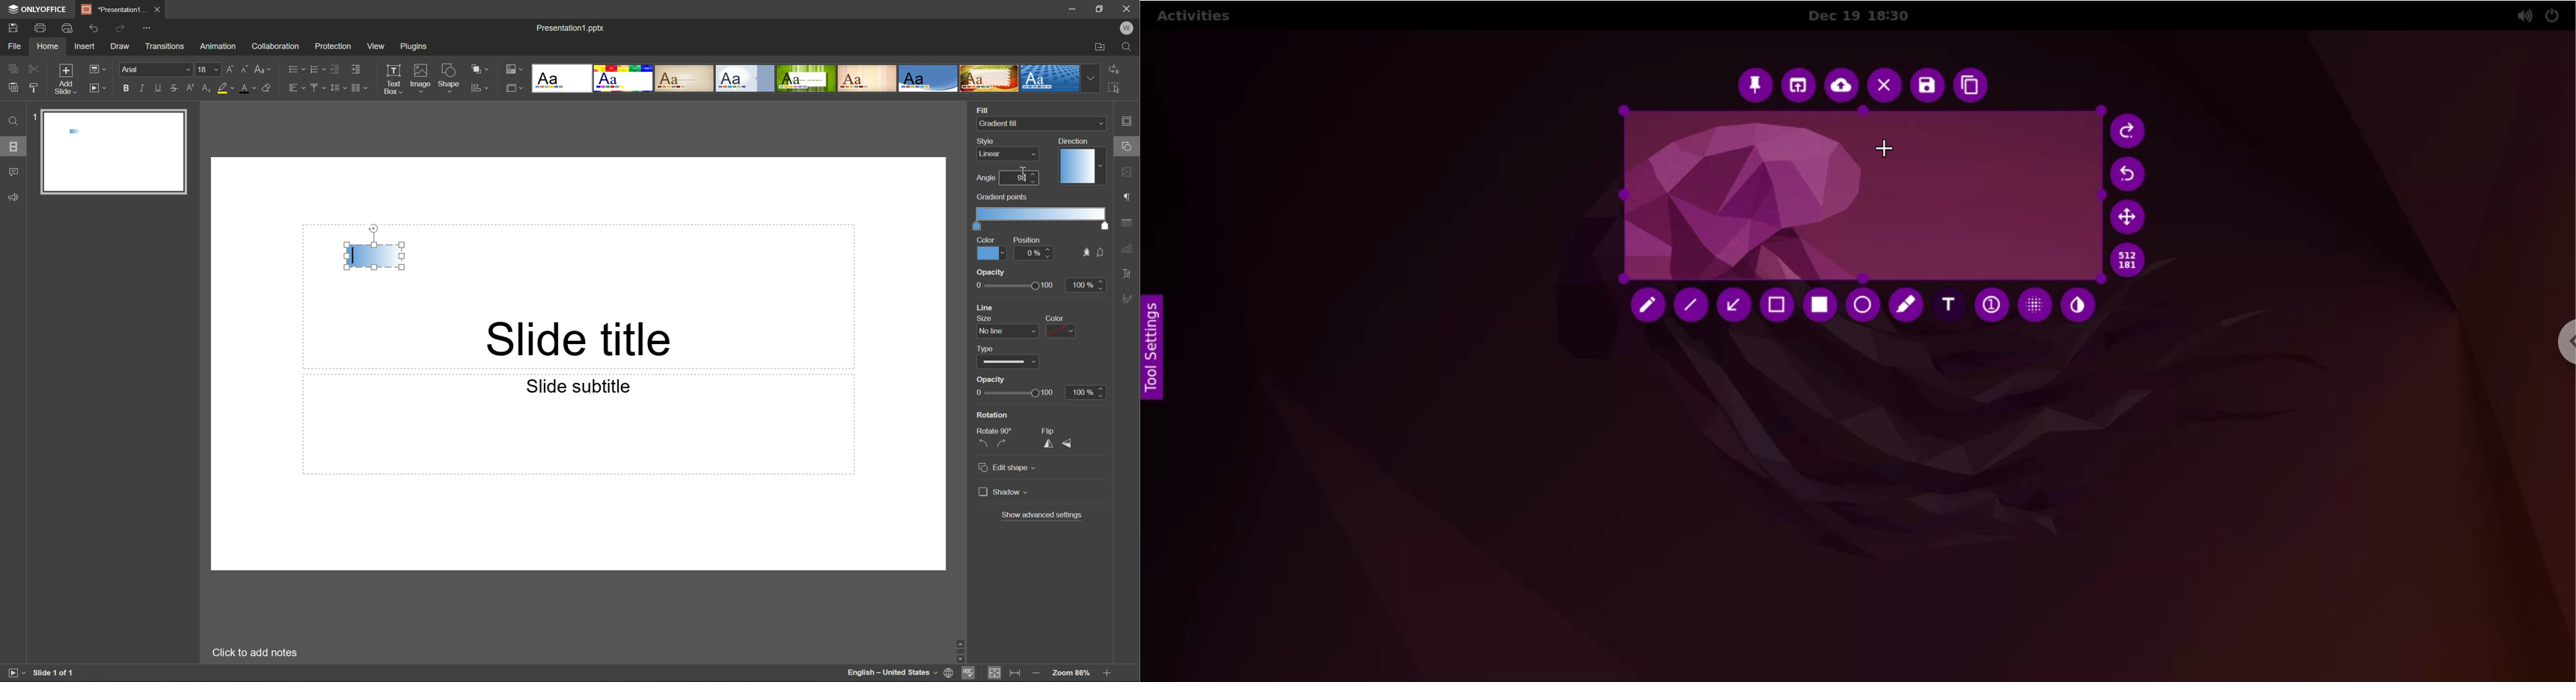 The width and height of the screenshot is (2576, 700). I want to click on Strikethrough, so click(174, 89).